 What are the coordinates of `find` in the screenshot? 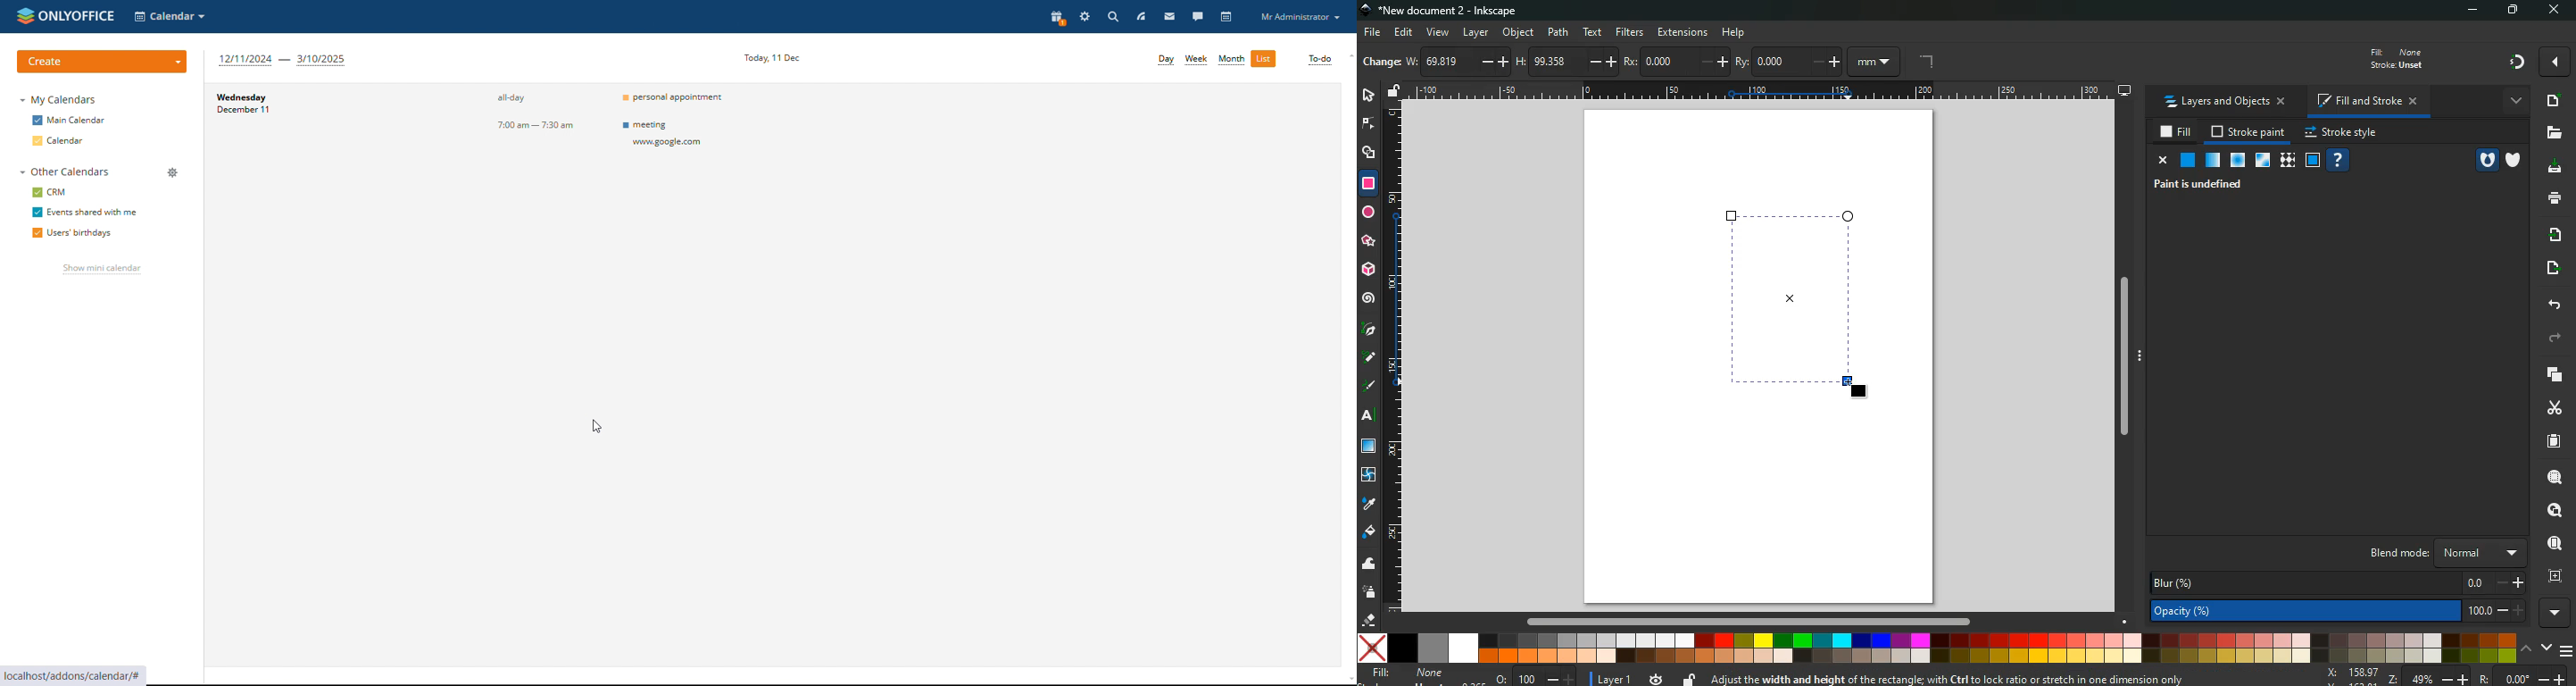 It's located at (2551, 542).